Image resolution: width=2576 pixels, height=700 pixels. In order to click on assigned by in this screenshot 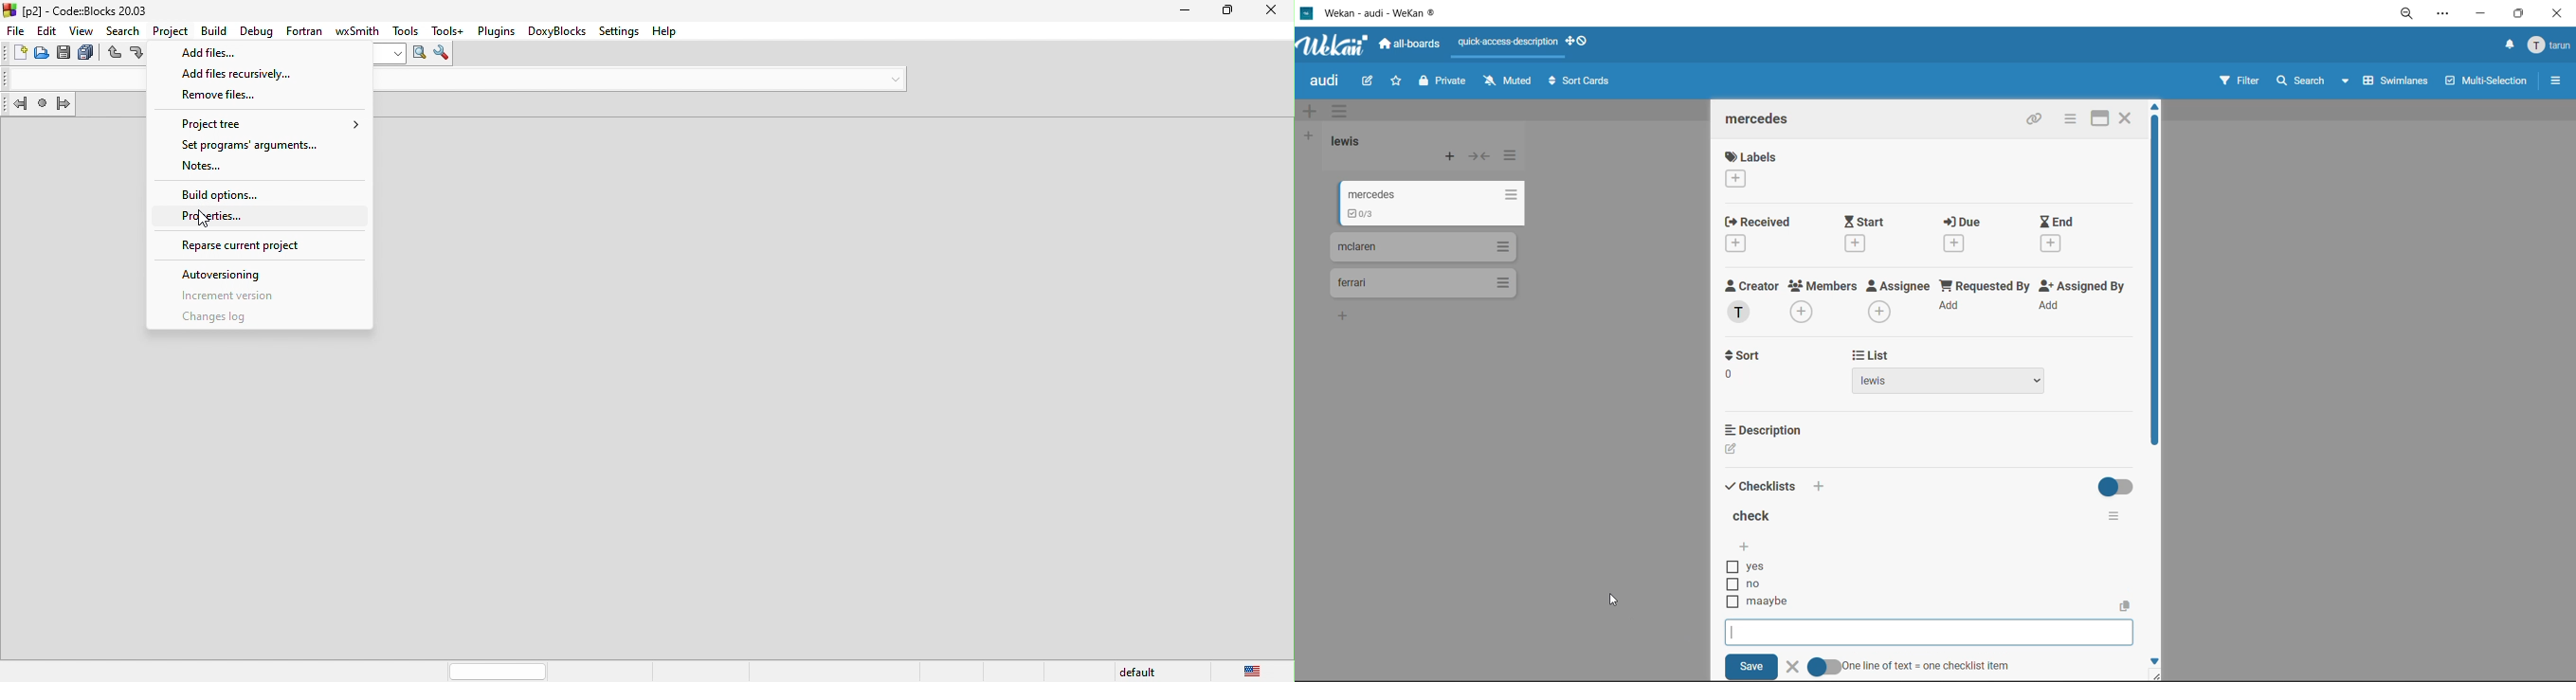, I will do `click(2083, 300)`.